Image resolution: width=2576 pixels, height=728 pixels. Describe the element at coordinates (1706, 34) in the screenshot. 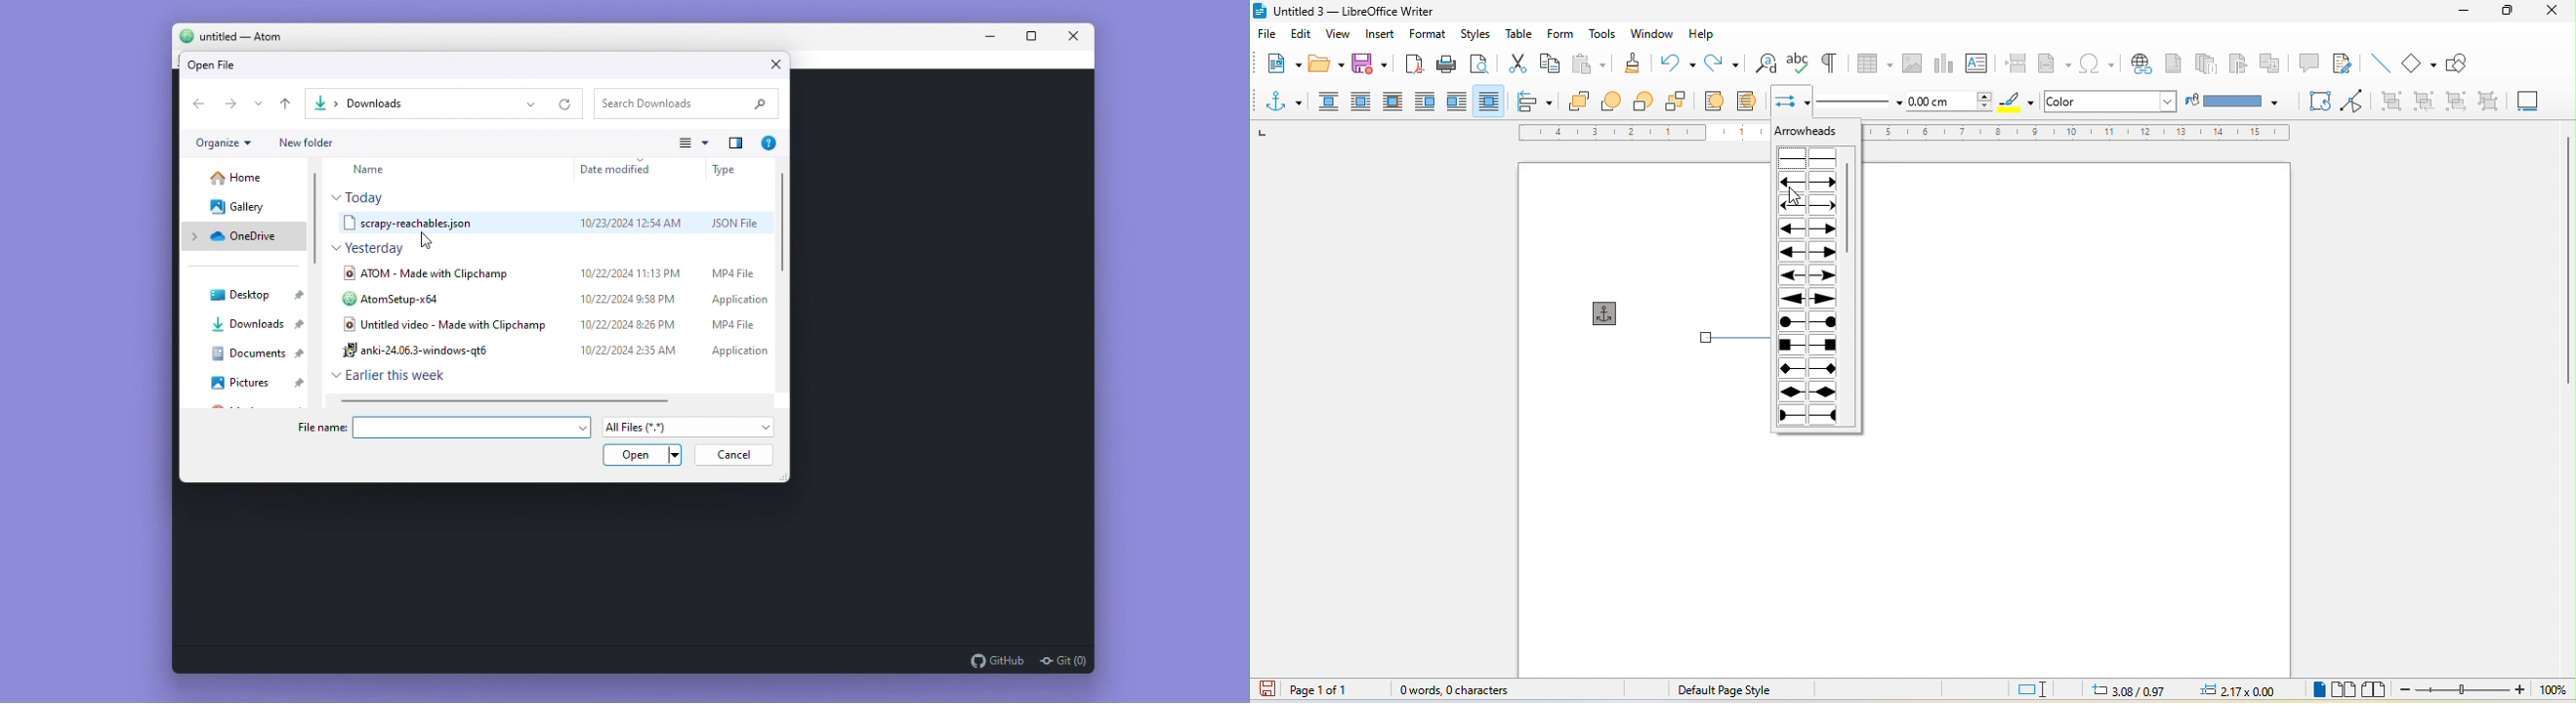

I see `help` at that location.